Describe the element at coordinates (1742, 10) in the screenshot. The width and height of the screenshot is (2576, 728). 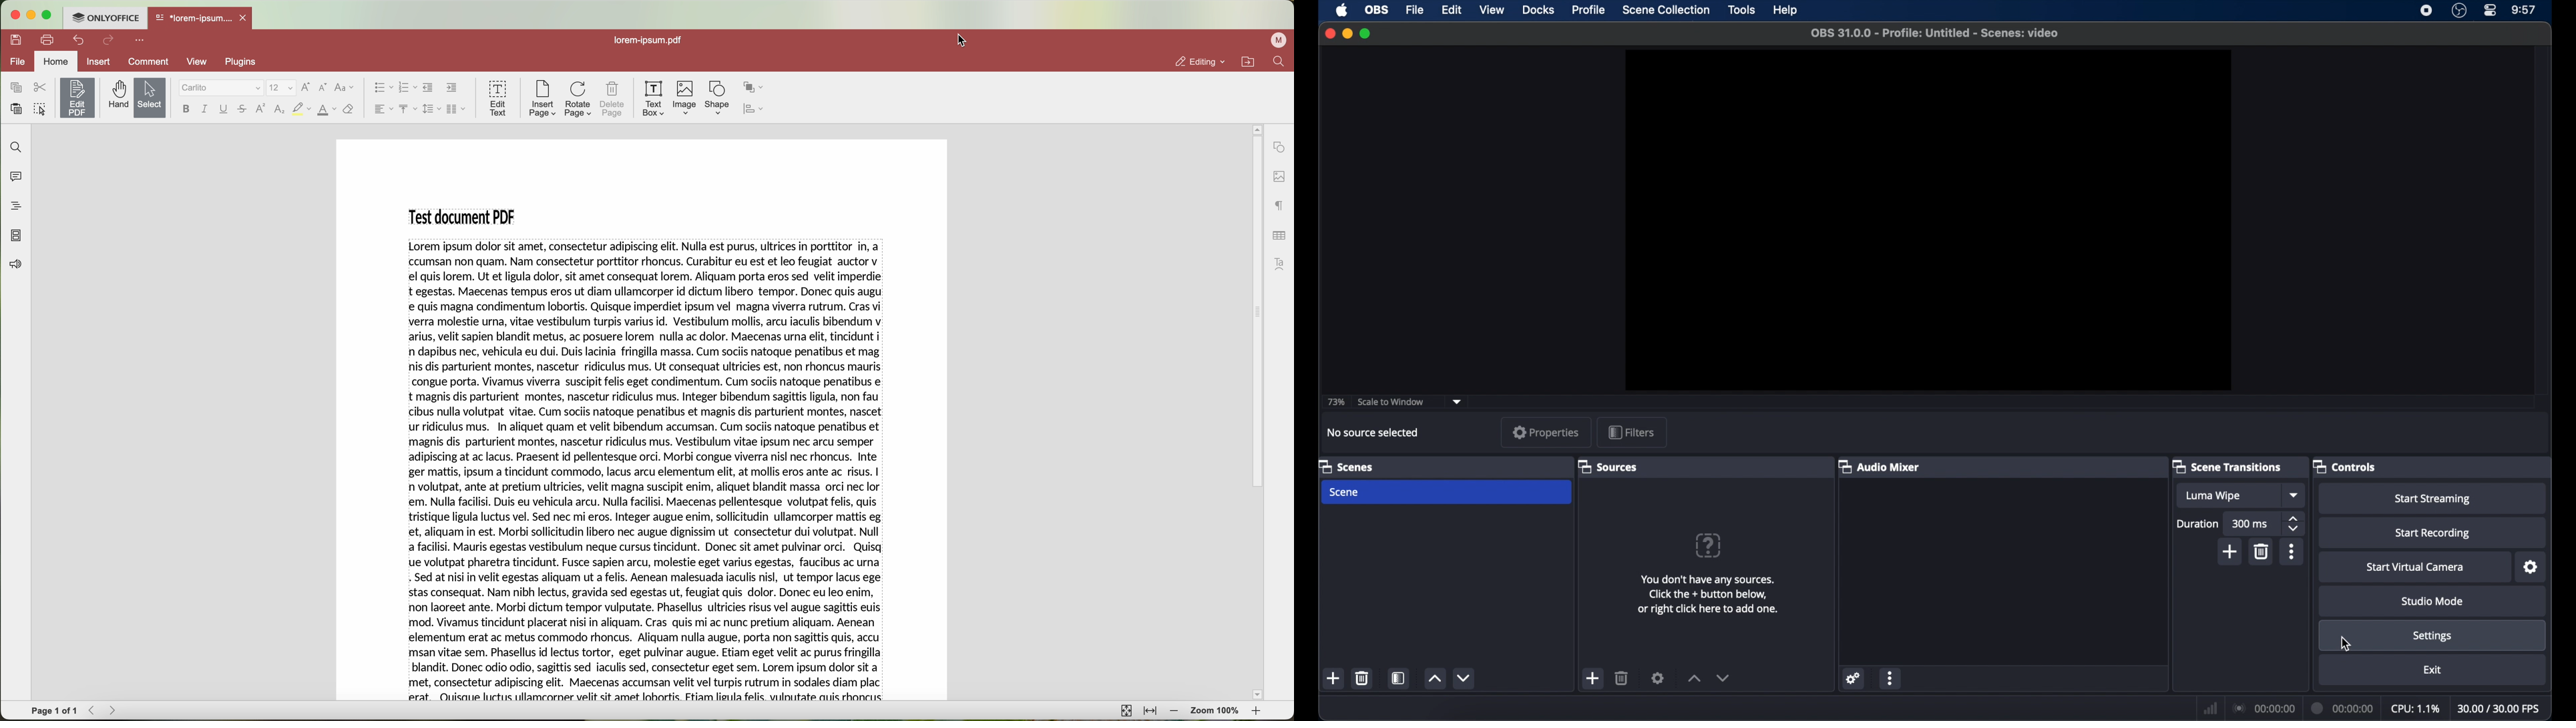
I see `tools` at that location.